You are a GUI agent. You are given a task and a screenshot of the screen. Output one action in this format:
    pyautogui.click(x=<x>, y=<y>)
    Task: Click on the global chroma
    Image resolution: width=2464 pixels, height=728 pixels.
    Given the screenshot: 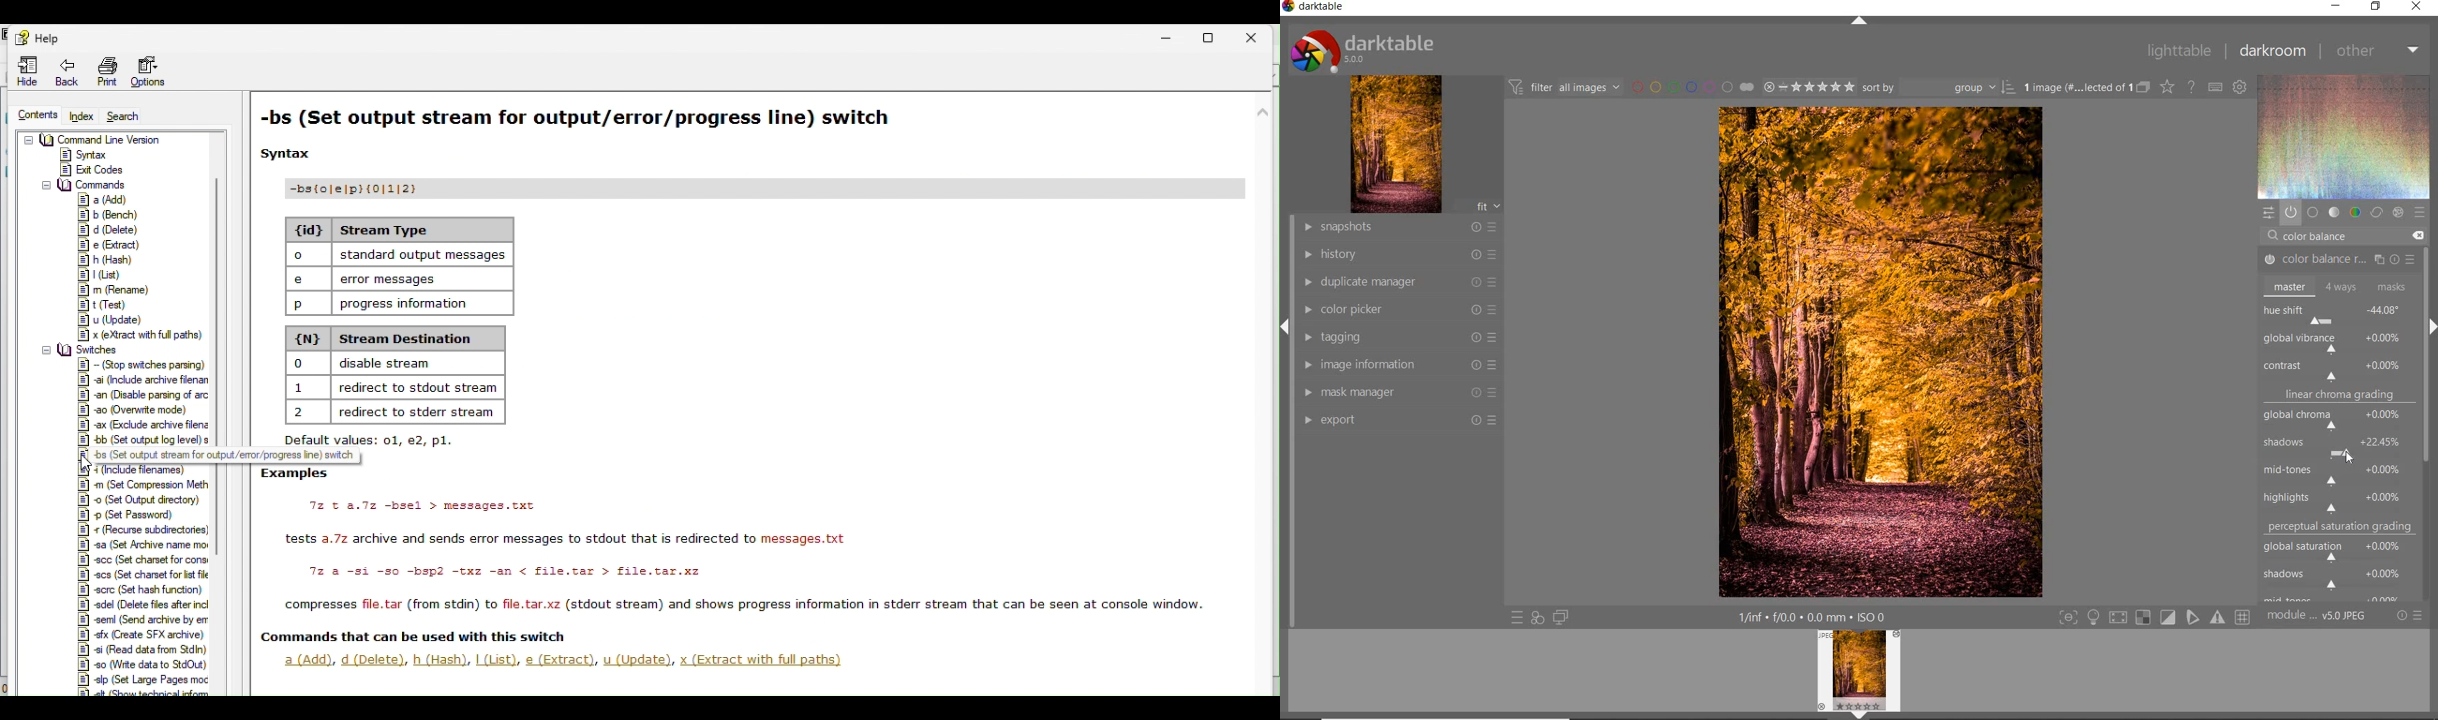 What is the action you would take?
    pyautogui.click(x=2341, y=421)
    